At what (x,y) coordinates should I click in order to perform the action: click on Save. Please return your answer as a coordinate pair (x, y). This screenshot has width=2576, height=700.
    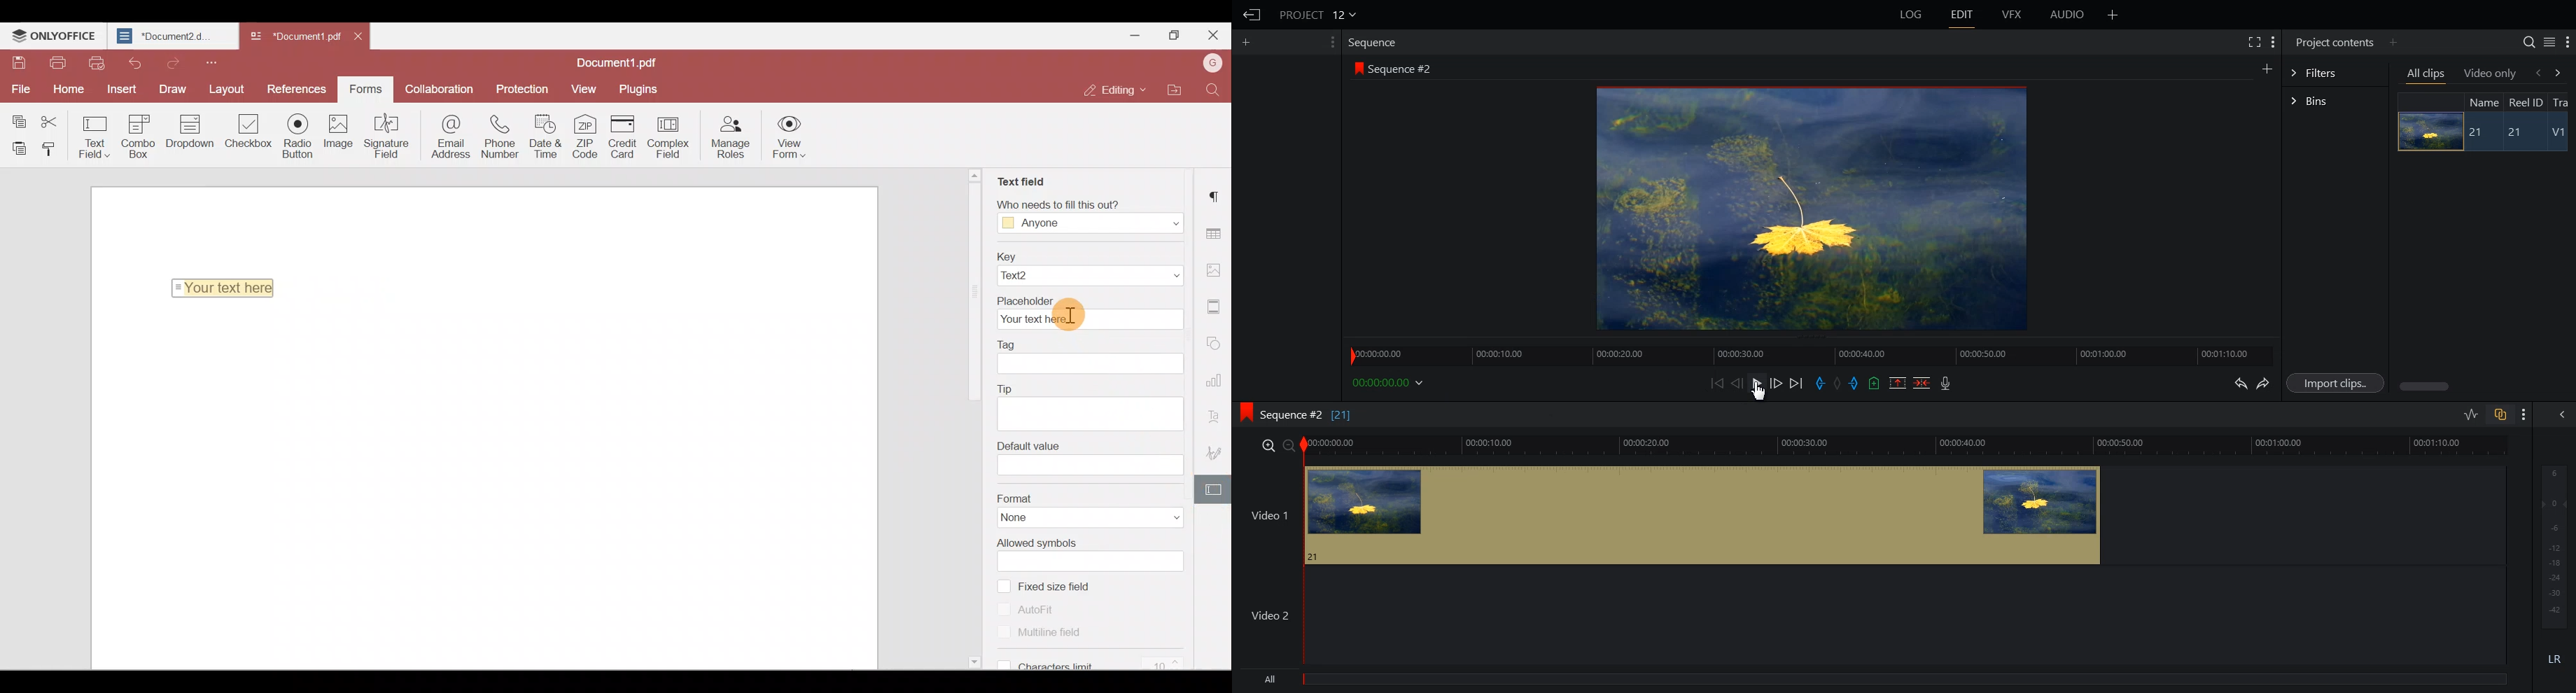
    Looking at the image, I should click on (17, 62).